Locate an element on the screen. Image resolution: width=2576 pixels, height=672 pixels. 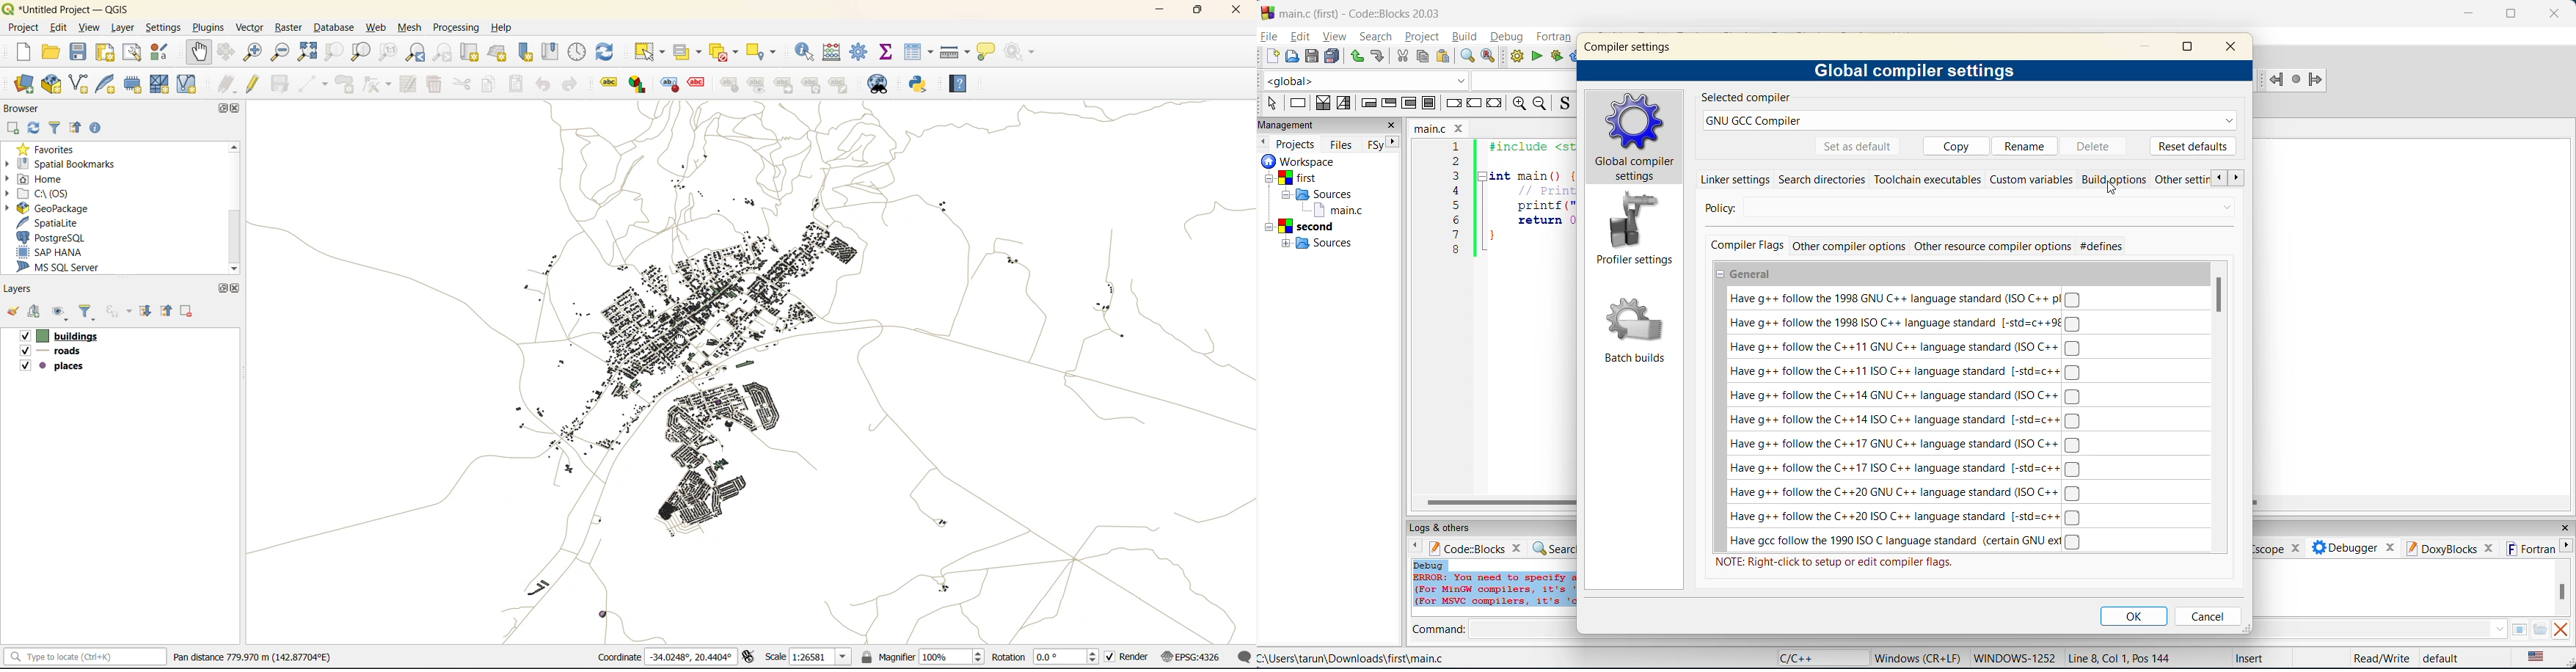
new map view is located at coordinates (473, 52).